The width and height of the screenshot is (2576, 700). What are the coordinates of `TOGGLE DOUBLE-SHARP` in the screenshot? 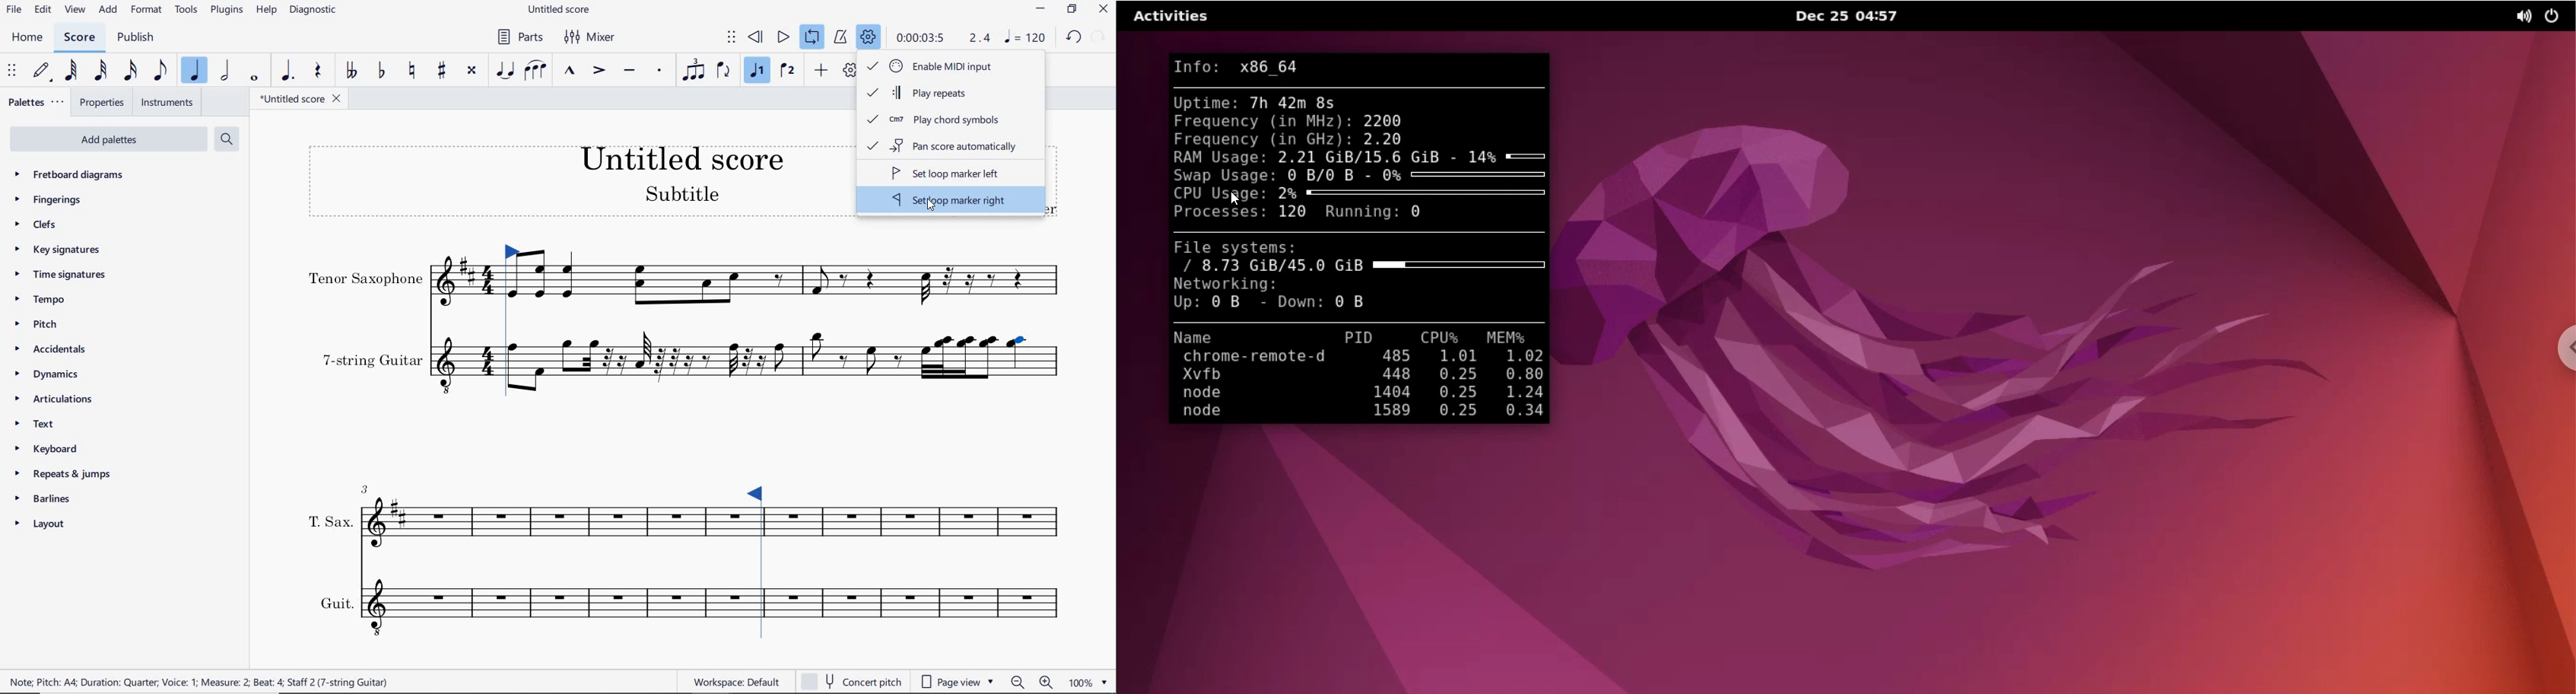 It's located at (472, 71).